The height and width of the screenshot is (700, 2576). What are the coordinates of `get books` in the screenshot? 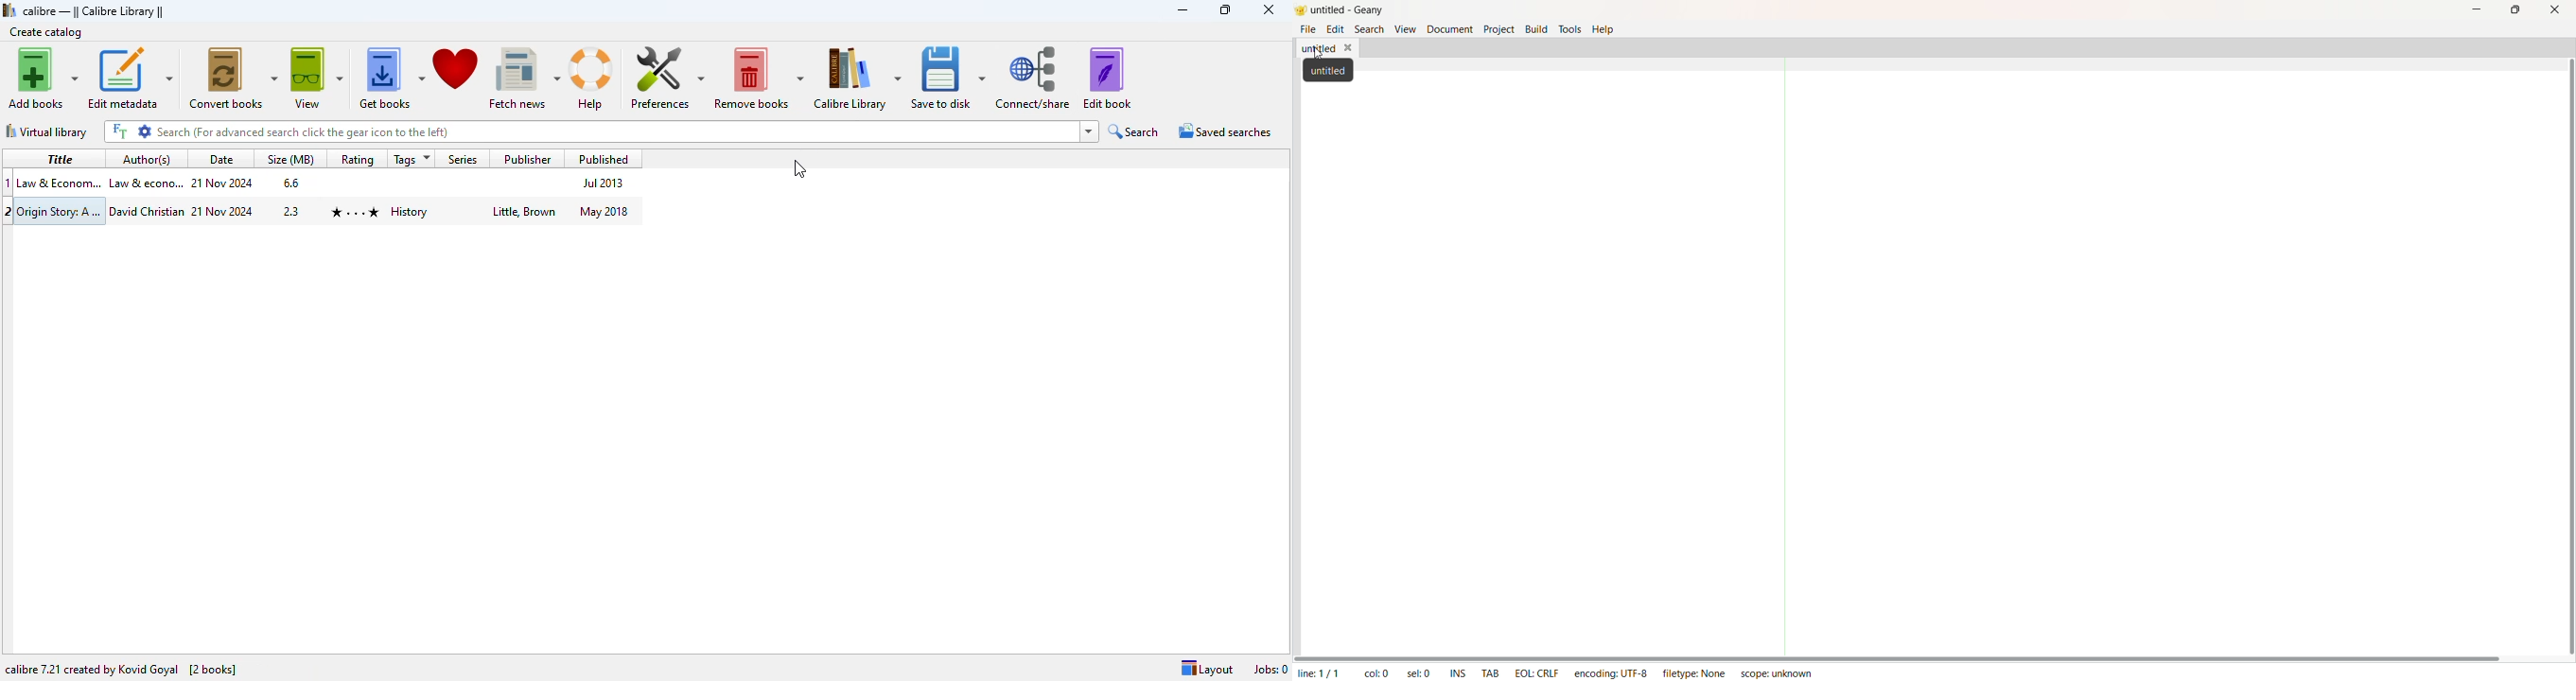 It's located at (392, 75).